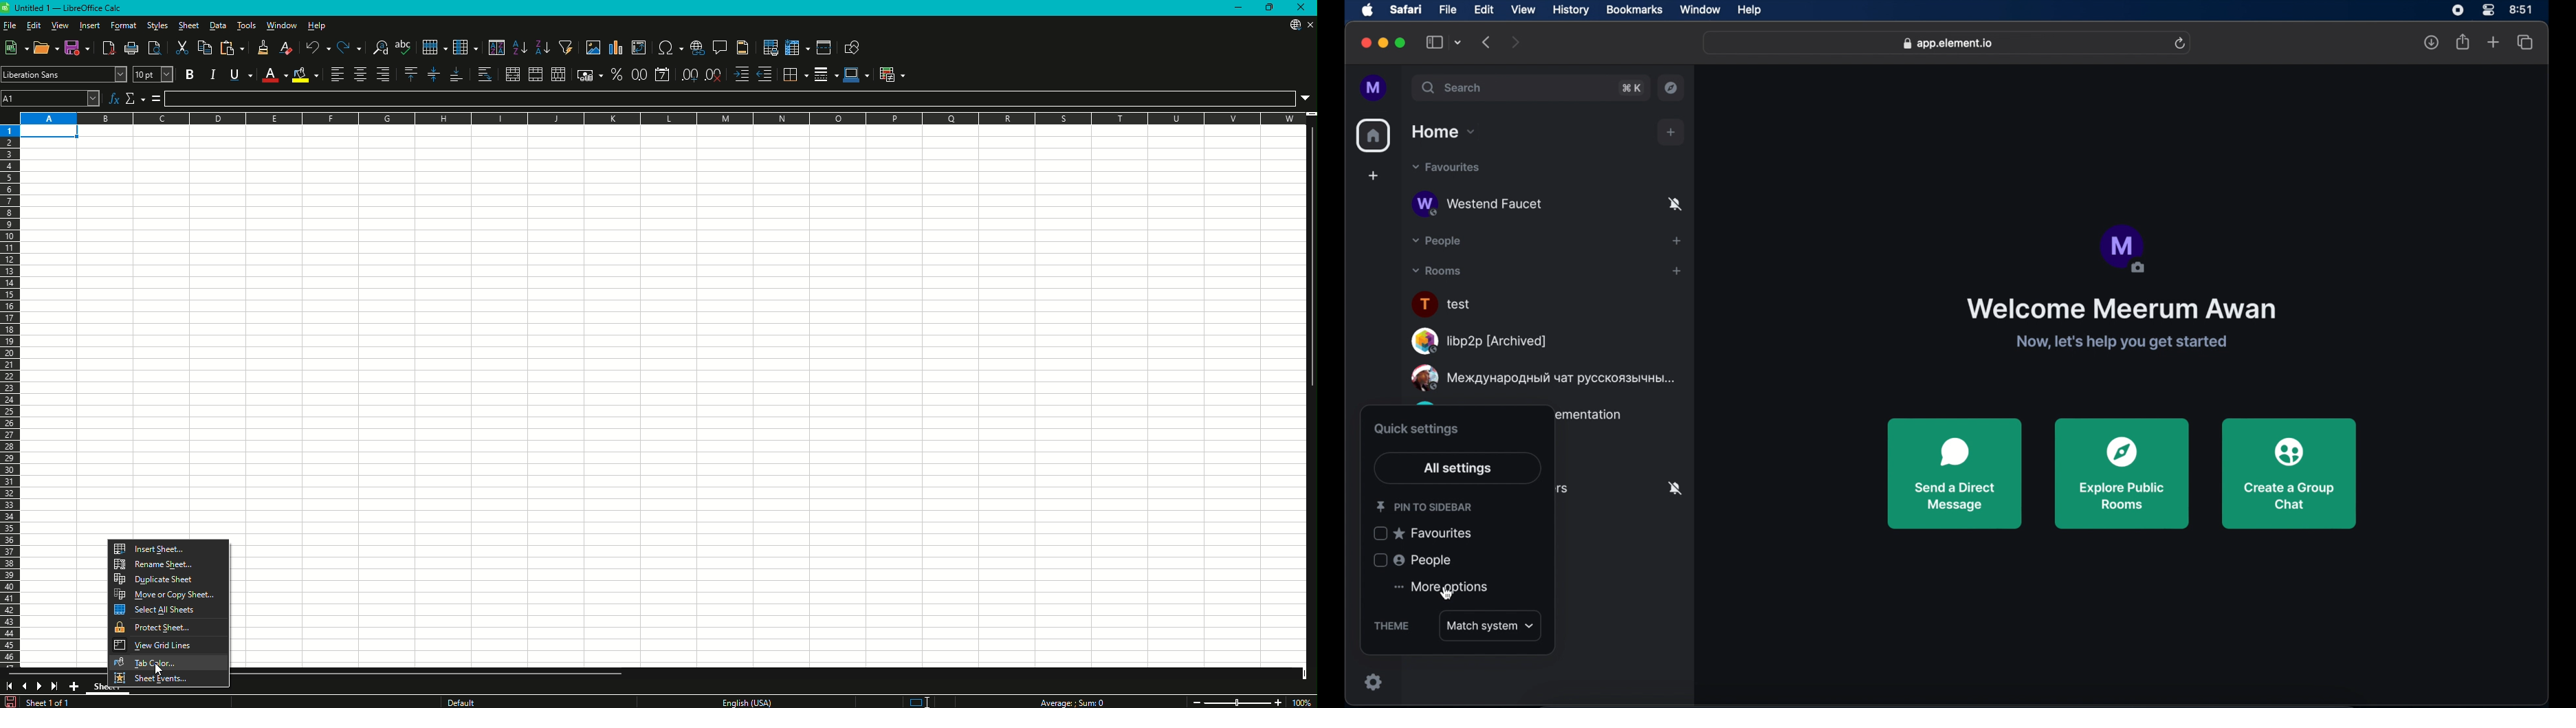 The height and width of the screenshot is (728, 2576). What do you see at coordinates (55, 74) in the screenshot?
I see `Font` at bounding box center [55, 74].